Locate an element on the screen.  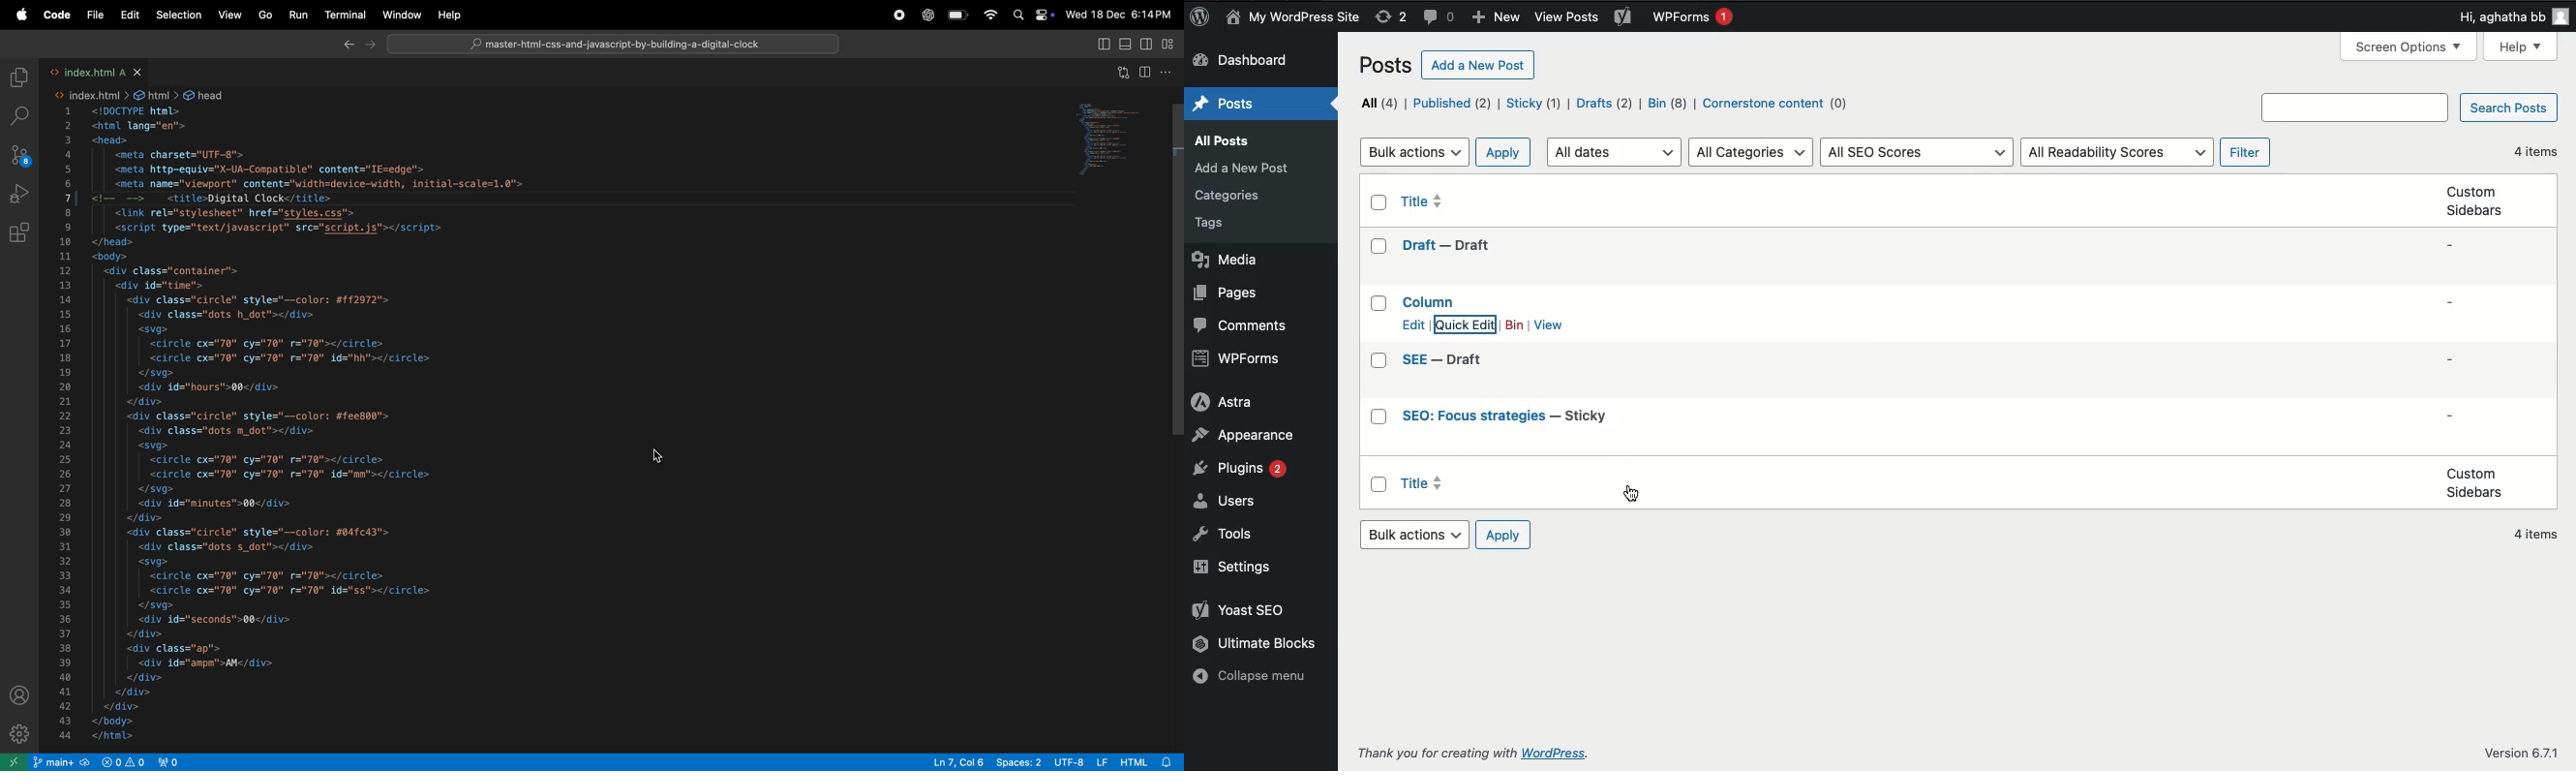
Published is located at coordinates (1453, 104).